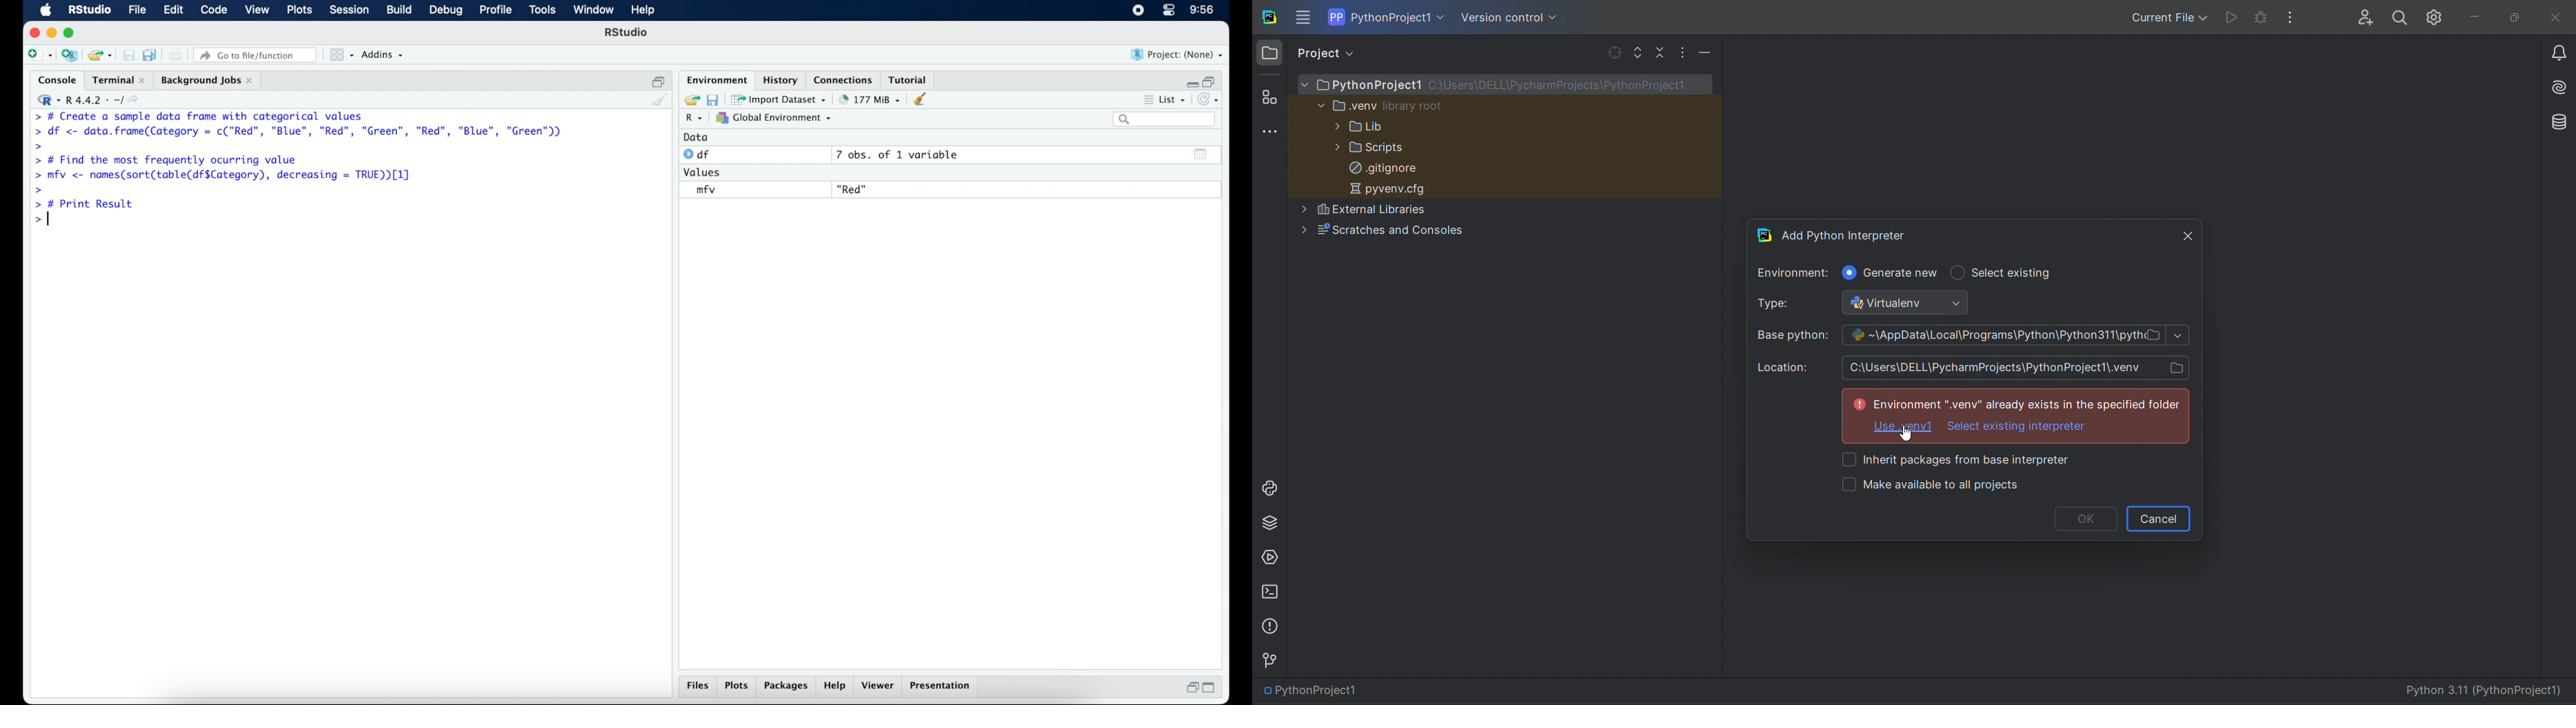 Image resolution: width=2576 pixels, height=728 pixels. I want to click on checklist, so click(1980, 473).